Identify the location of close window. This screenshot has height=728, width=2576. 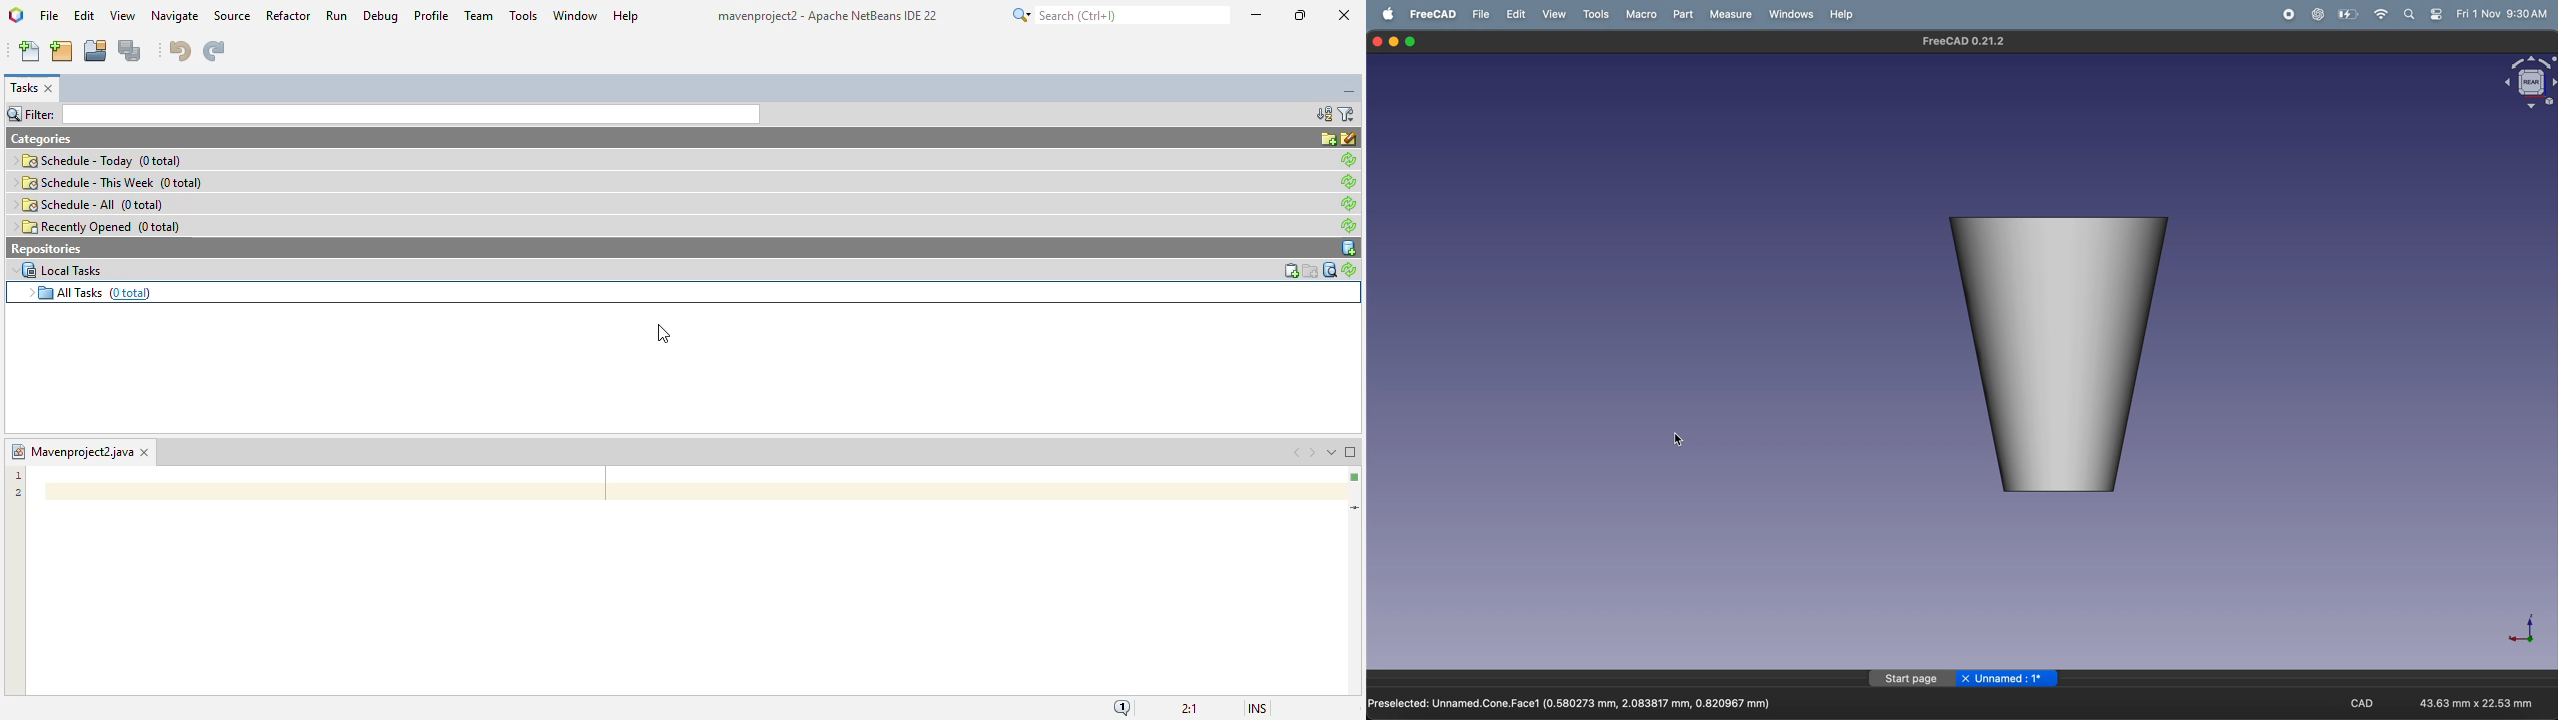
(50, 89).